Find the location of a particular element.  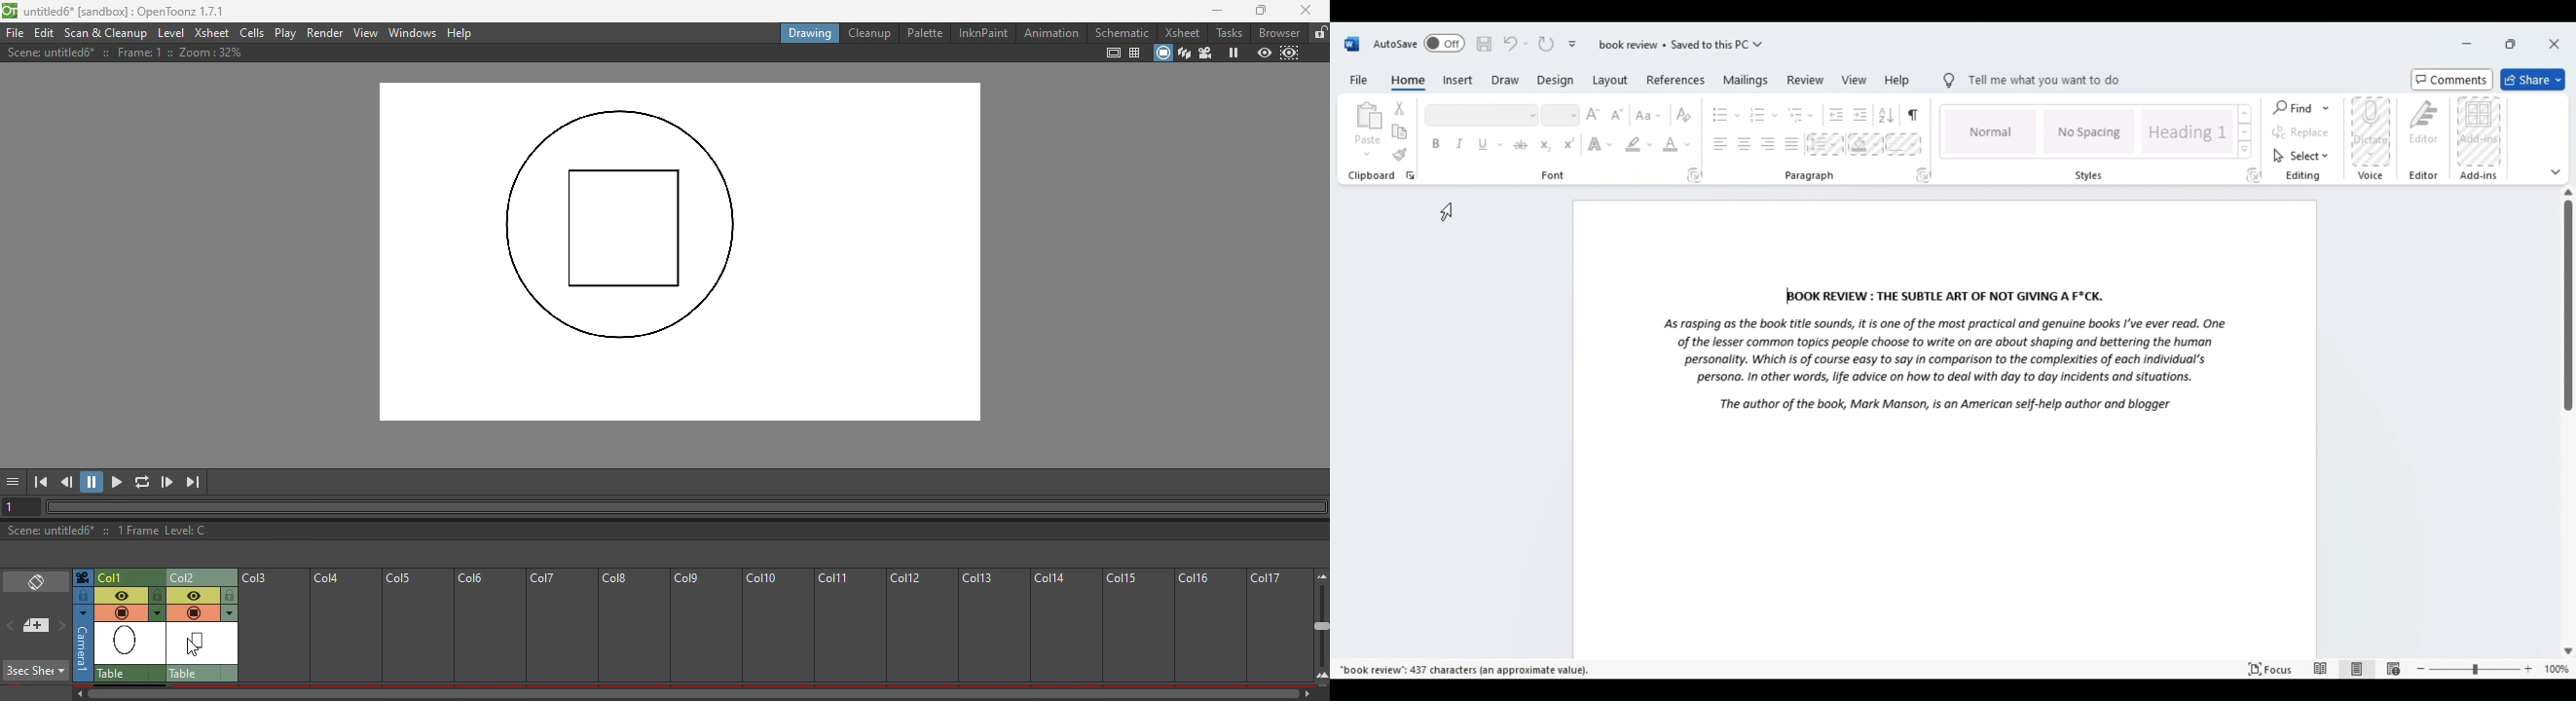

Browser is located at coordinates (1276, 33).